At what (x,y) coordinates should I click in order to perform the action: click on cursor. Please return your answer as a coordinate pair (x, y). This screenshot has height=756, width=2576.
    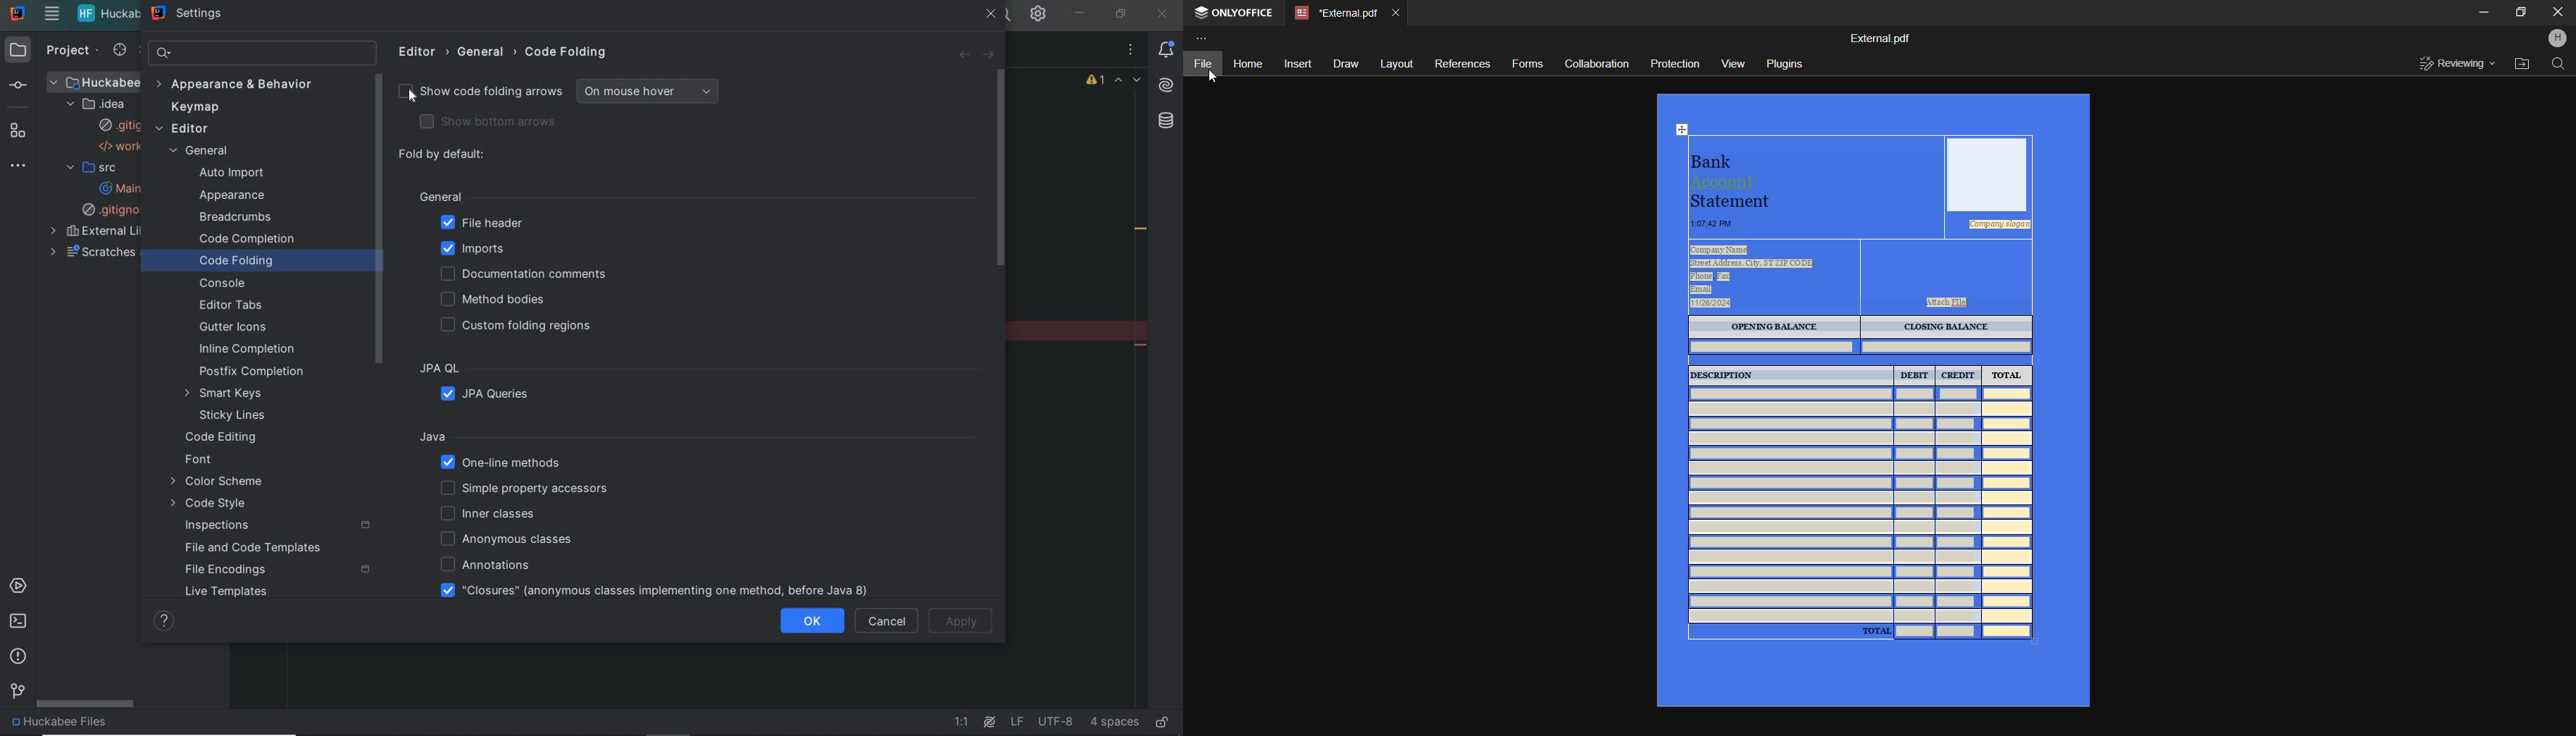
    Looking at the image, I should click on (408, 96).